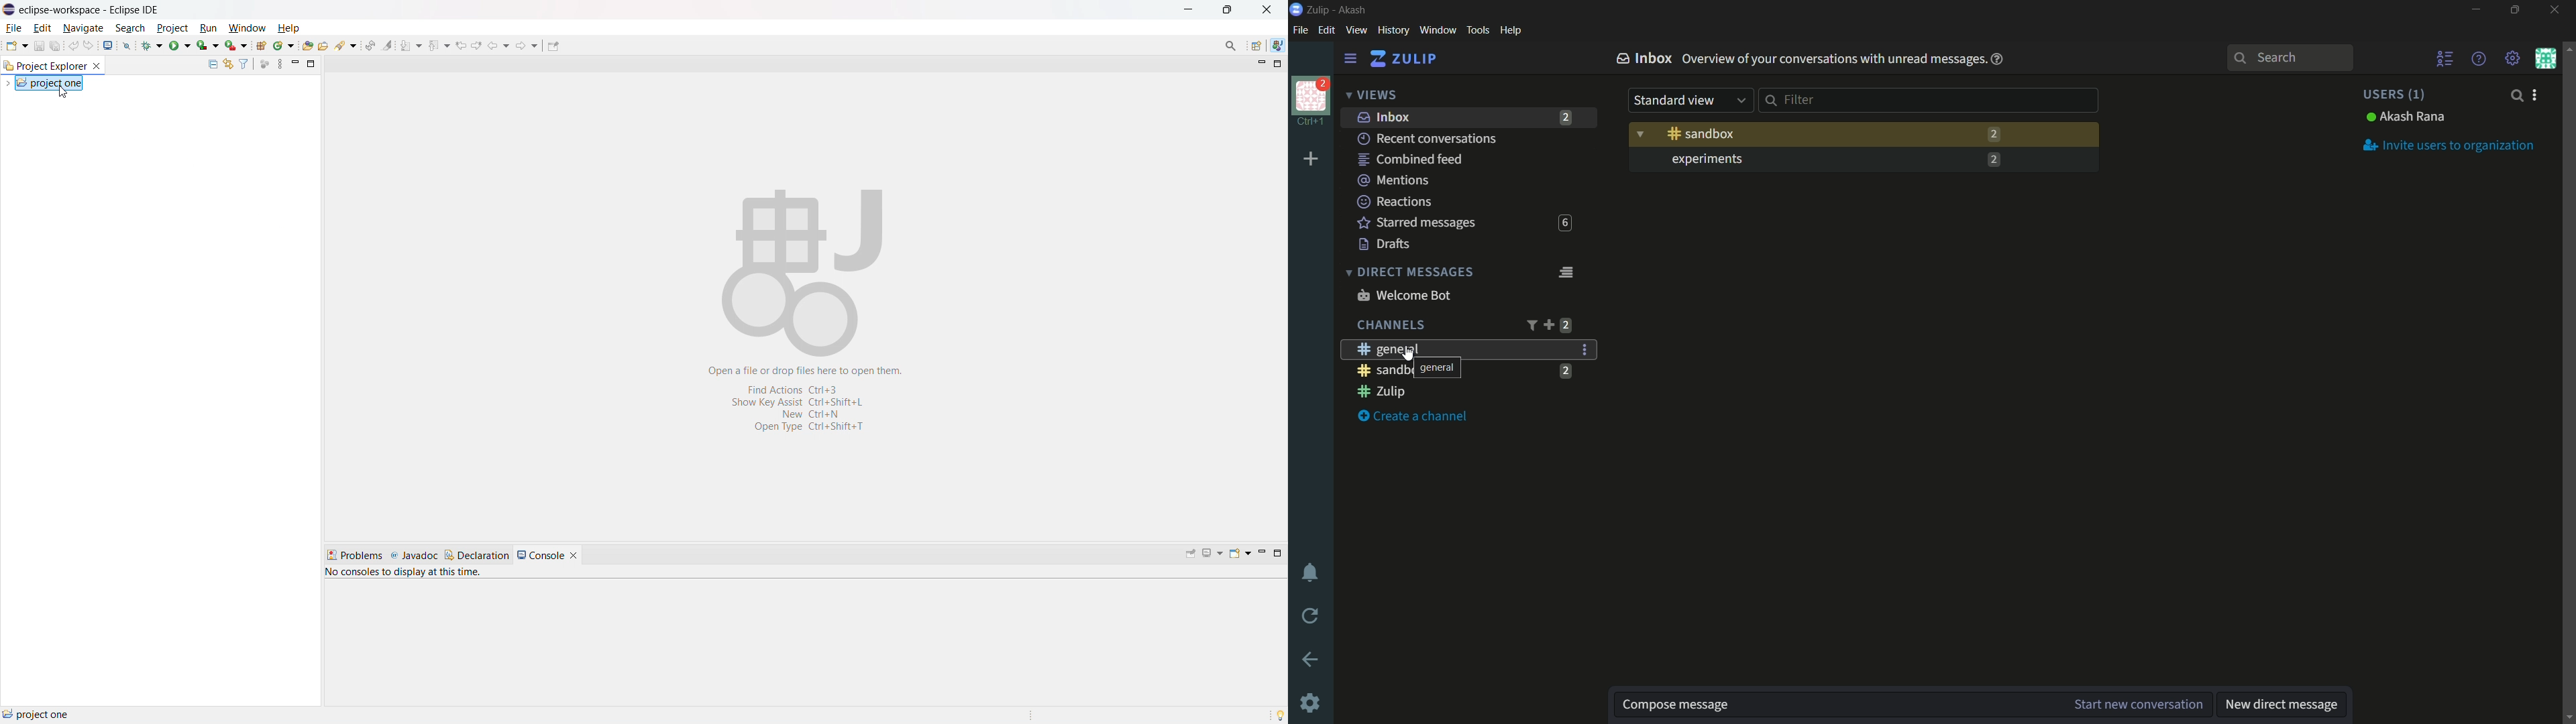 The width and height of the screenshot is (2576, 728). Describe the element at coordinates (1311, 705) in the screenshot. I see `settings` at that location.